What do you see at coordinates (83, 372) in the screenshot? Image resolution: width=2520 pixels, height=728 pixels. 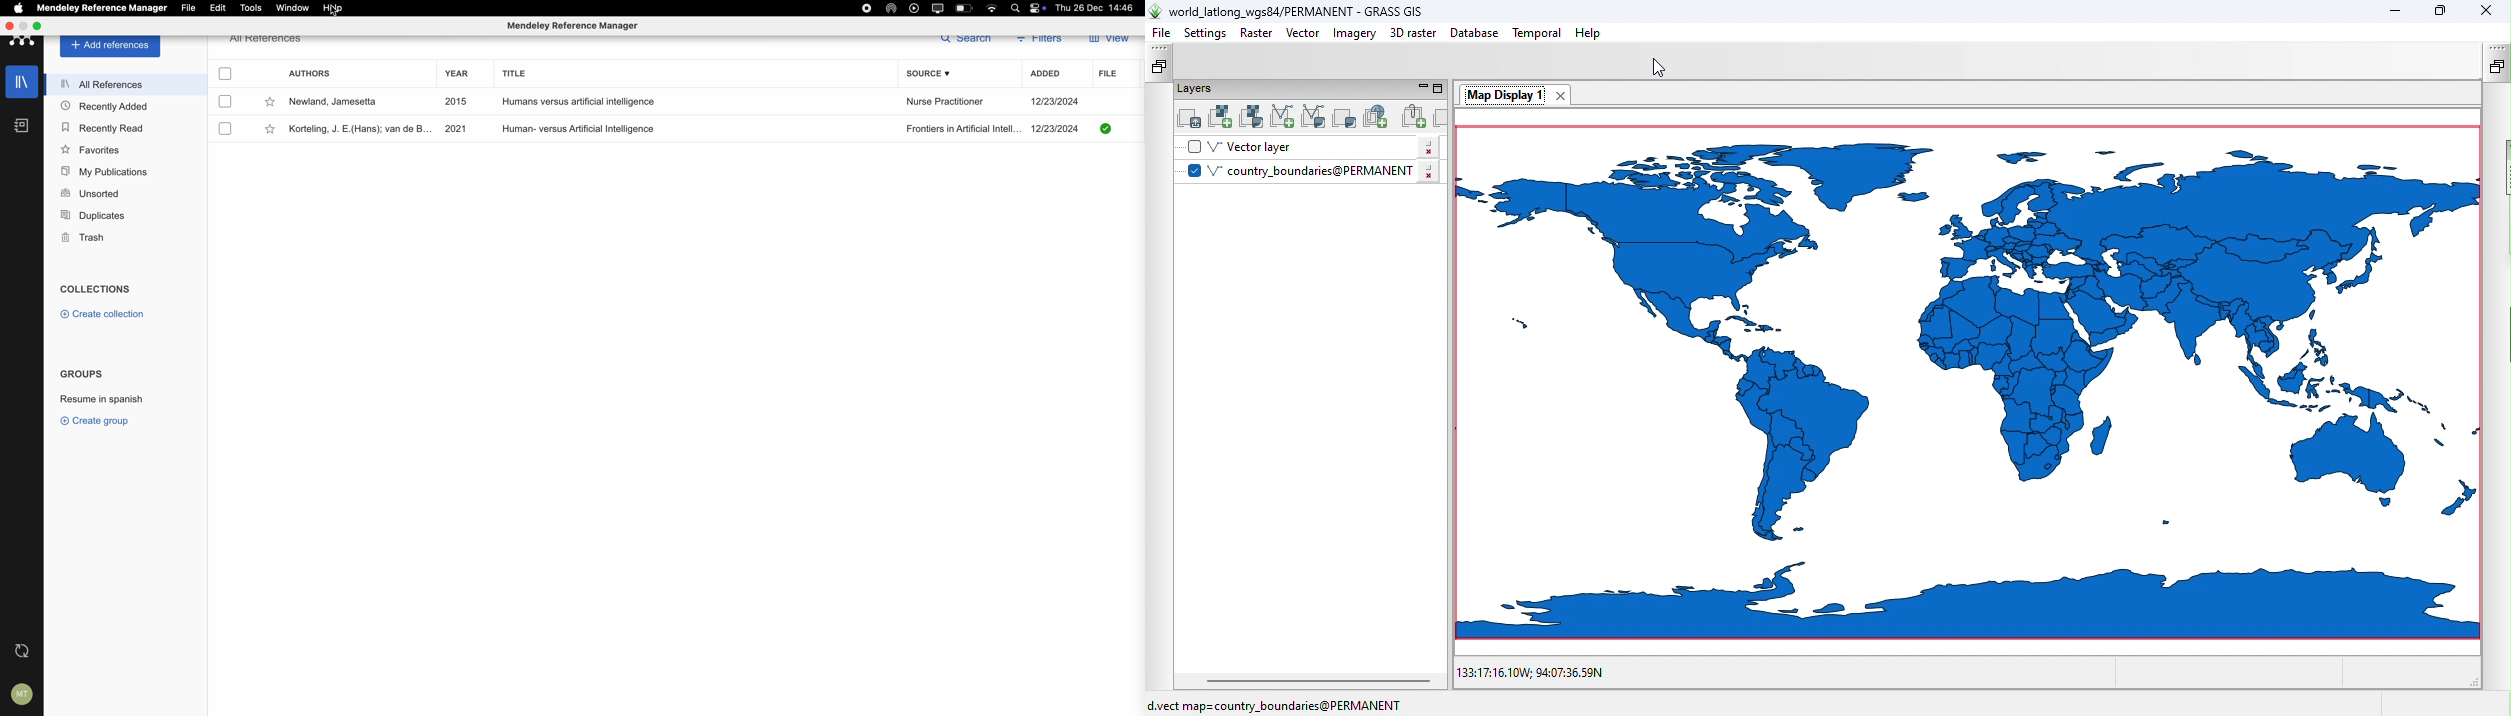 I see `Groups` at bounding box center [83, 372].